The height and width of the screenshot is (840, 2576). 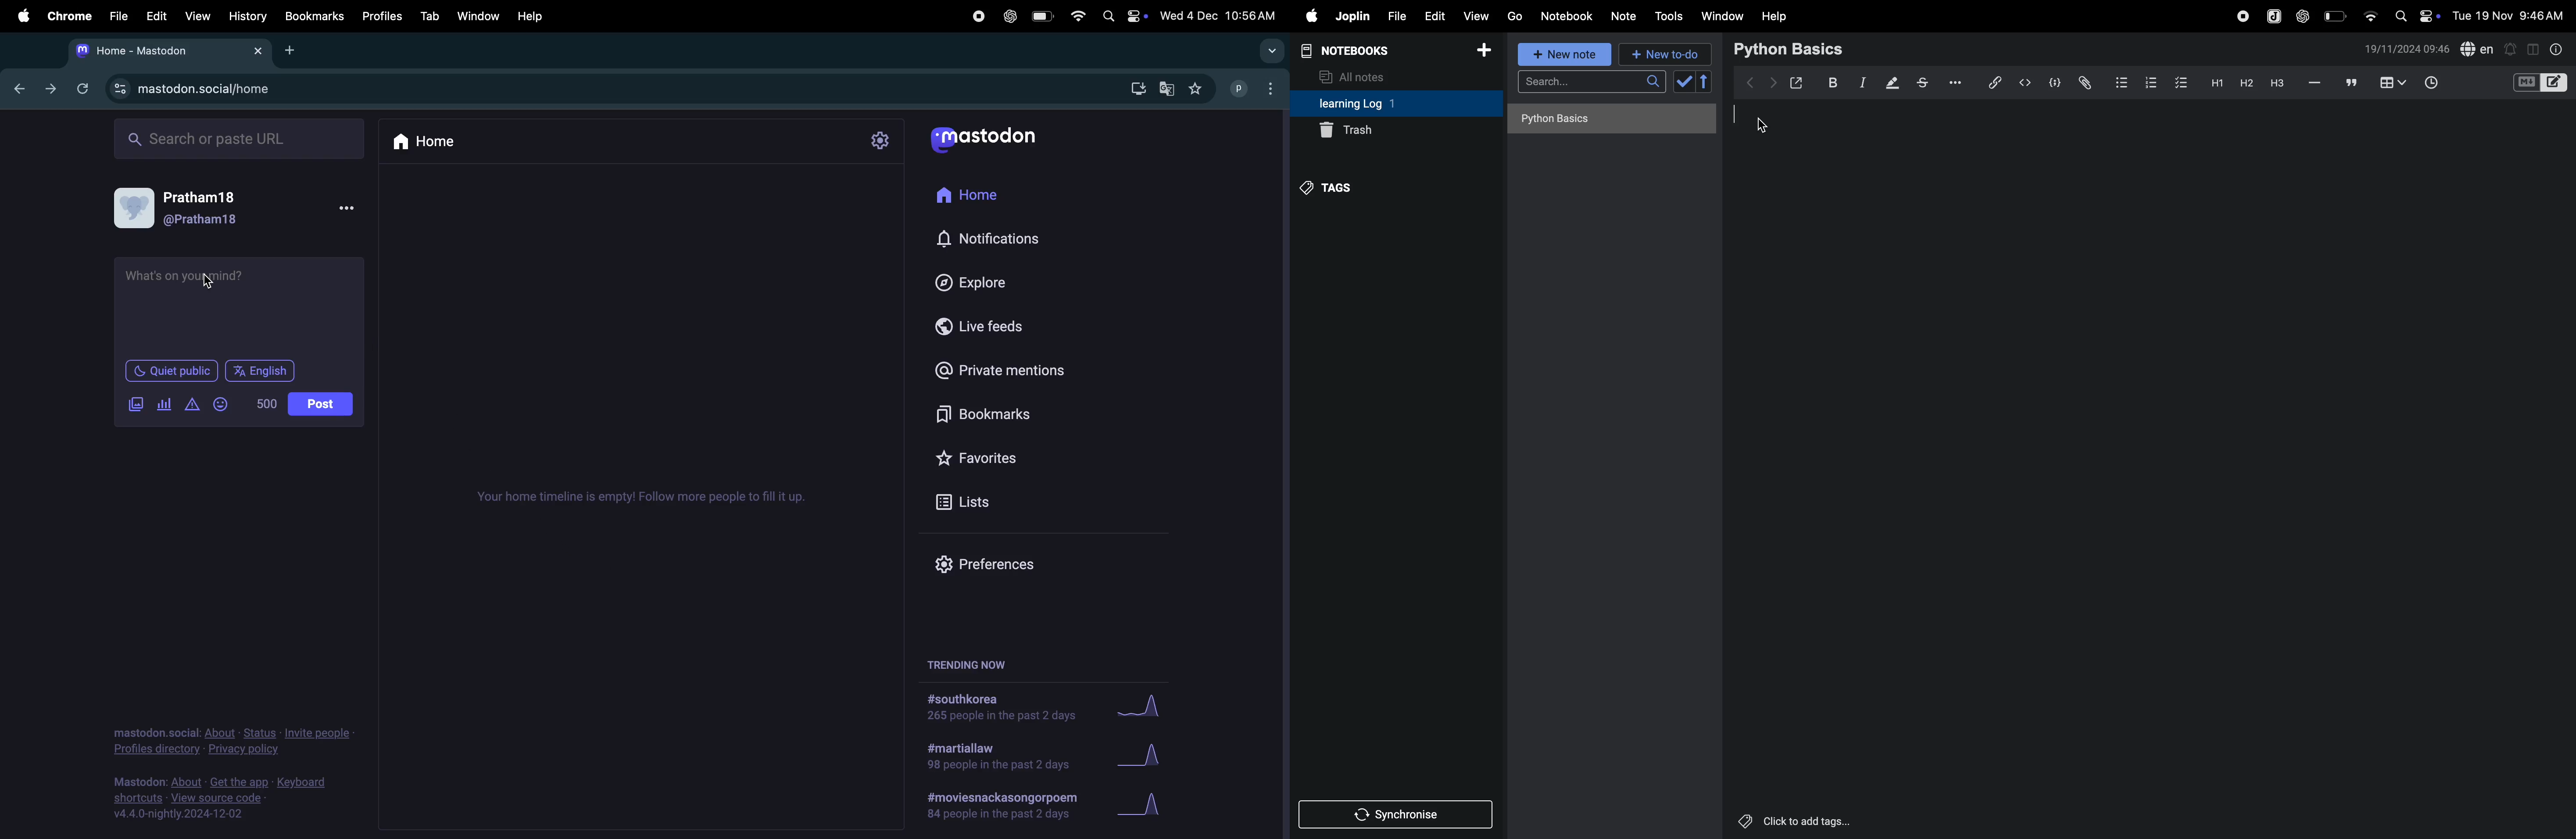 What do you see at coordinates (1765, 125) in the screenshot?
I see `cursor` at bounding box center [1765, 125].